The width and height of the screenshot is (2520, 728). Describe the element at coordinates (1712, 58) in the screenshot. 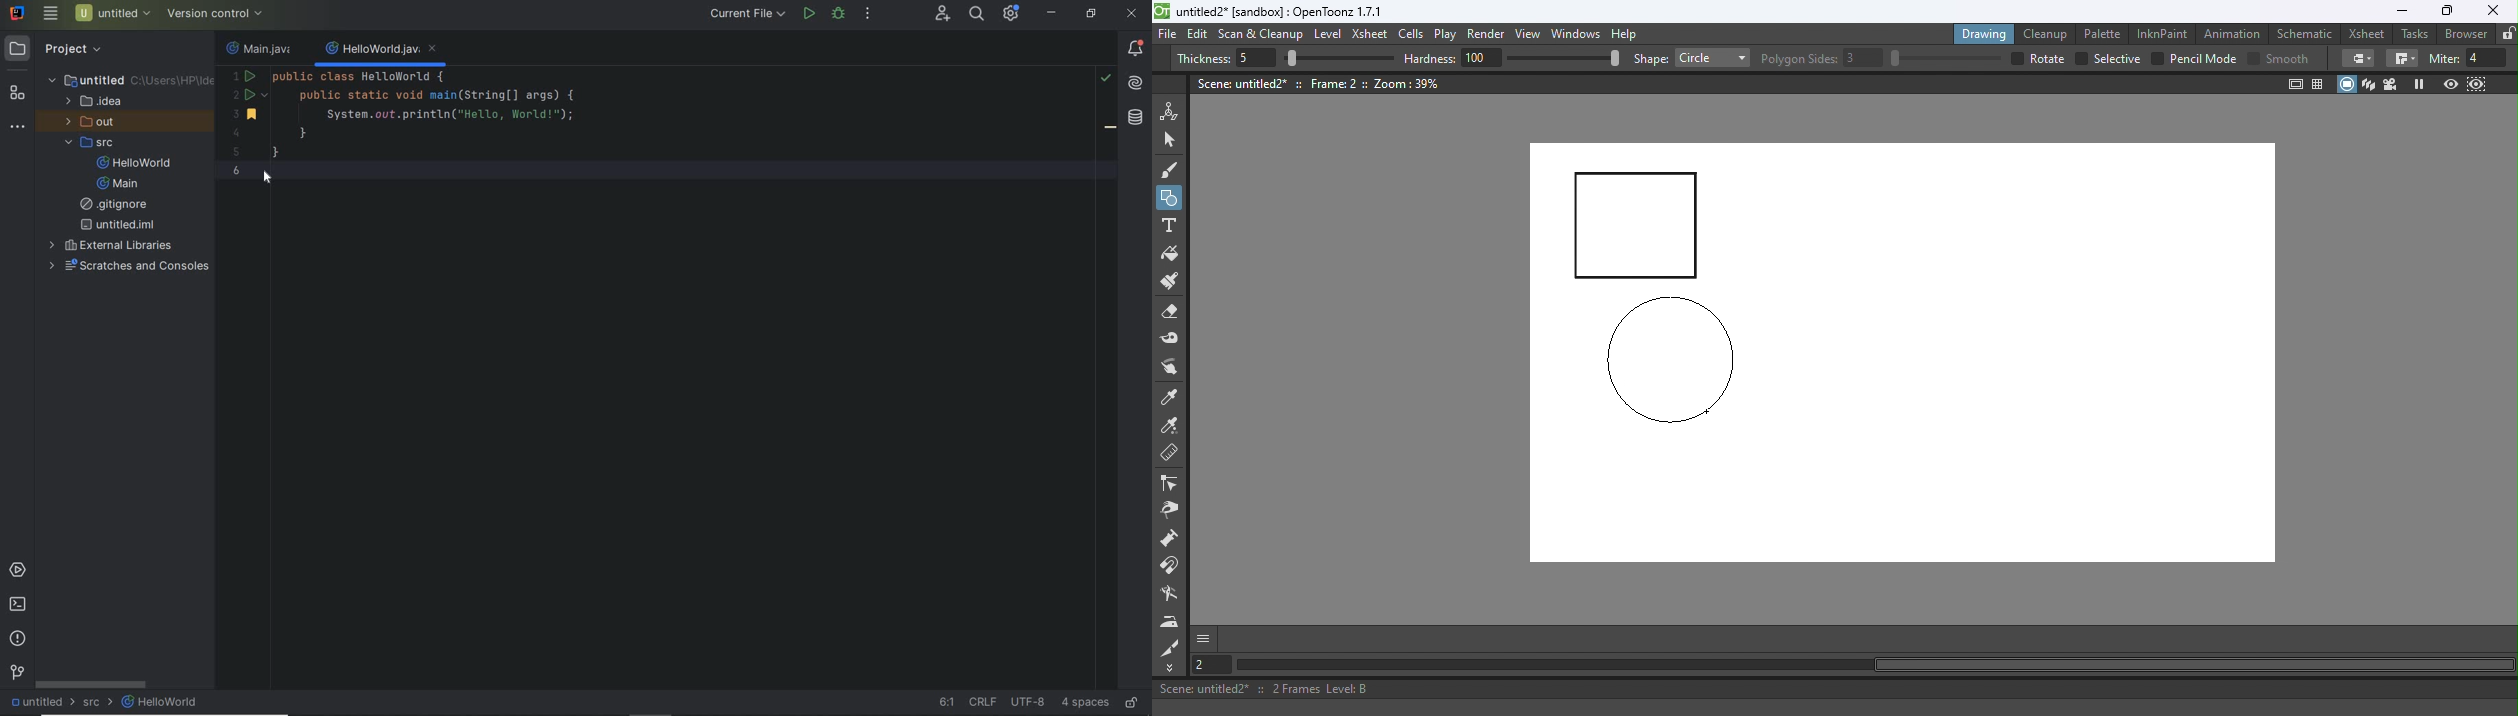

I see `Rectangle ` at that location.